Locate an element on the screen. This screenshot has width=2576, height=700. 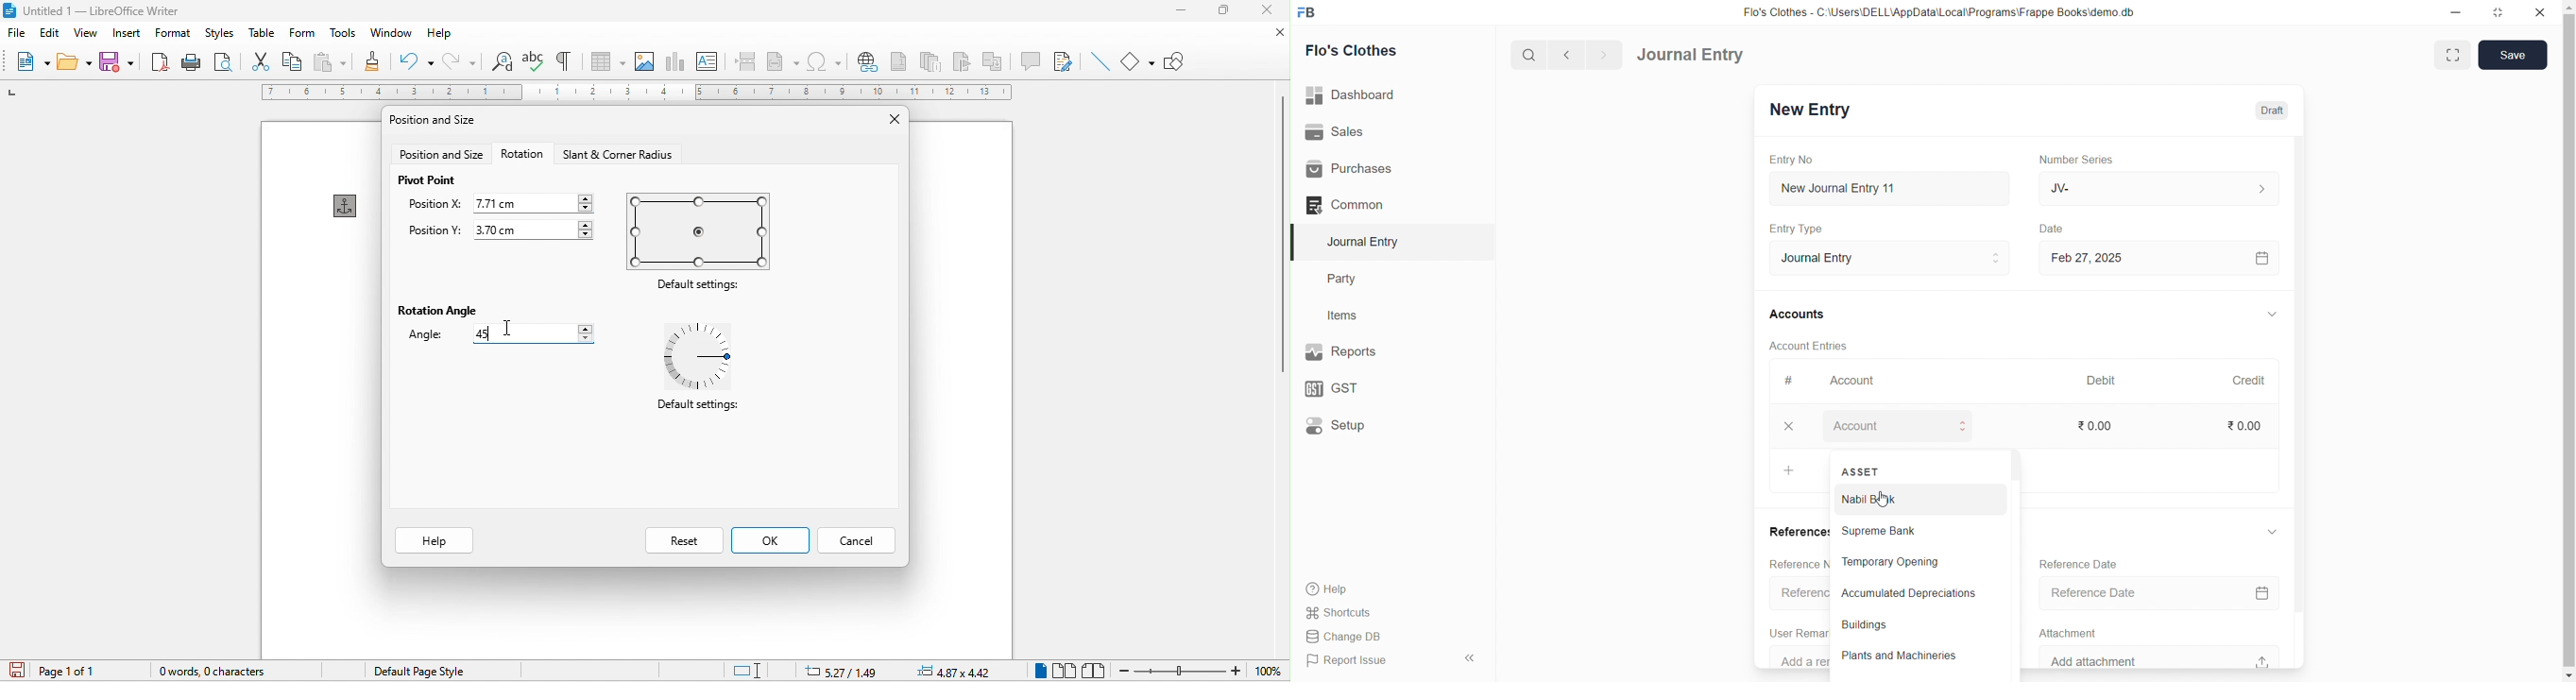
Common is located at coordinates (1371, 206).